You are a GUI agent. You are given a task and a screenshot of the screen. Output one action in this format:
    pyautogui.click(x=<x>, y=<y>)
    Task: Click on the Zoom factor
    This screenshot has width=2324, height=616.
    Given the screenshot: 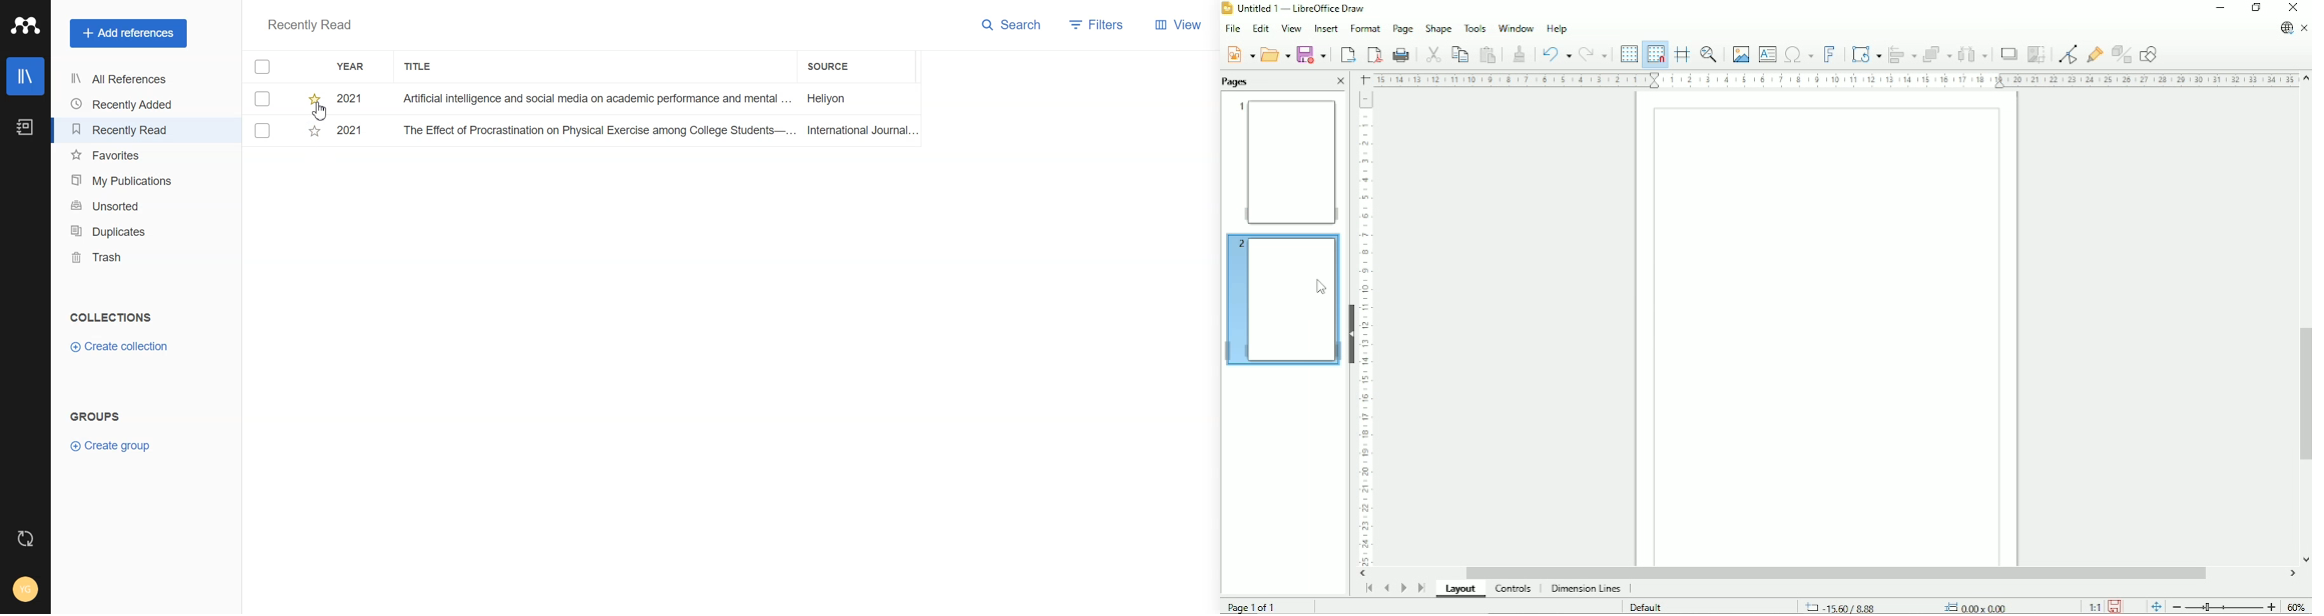 What is the action you would take?
    pyautogui.click(x=2297, y=606)
    